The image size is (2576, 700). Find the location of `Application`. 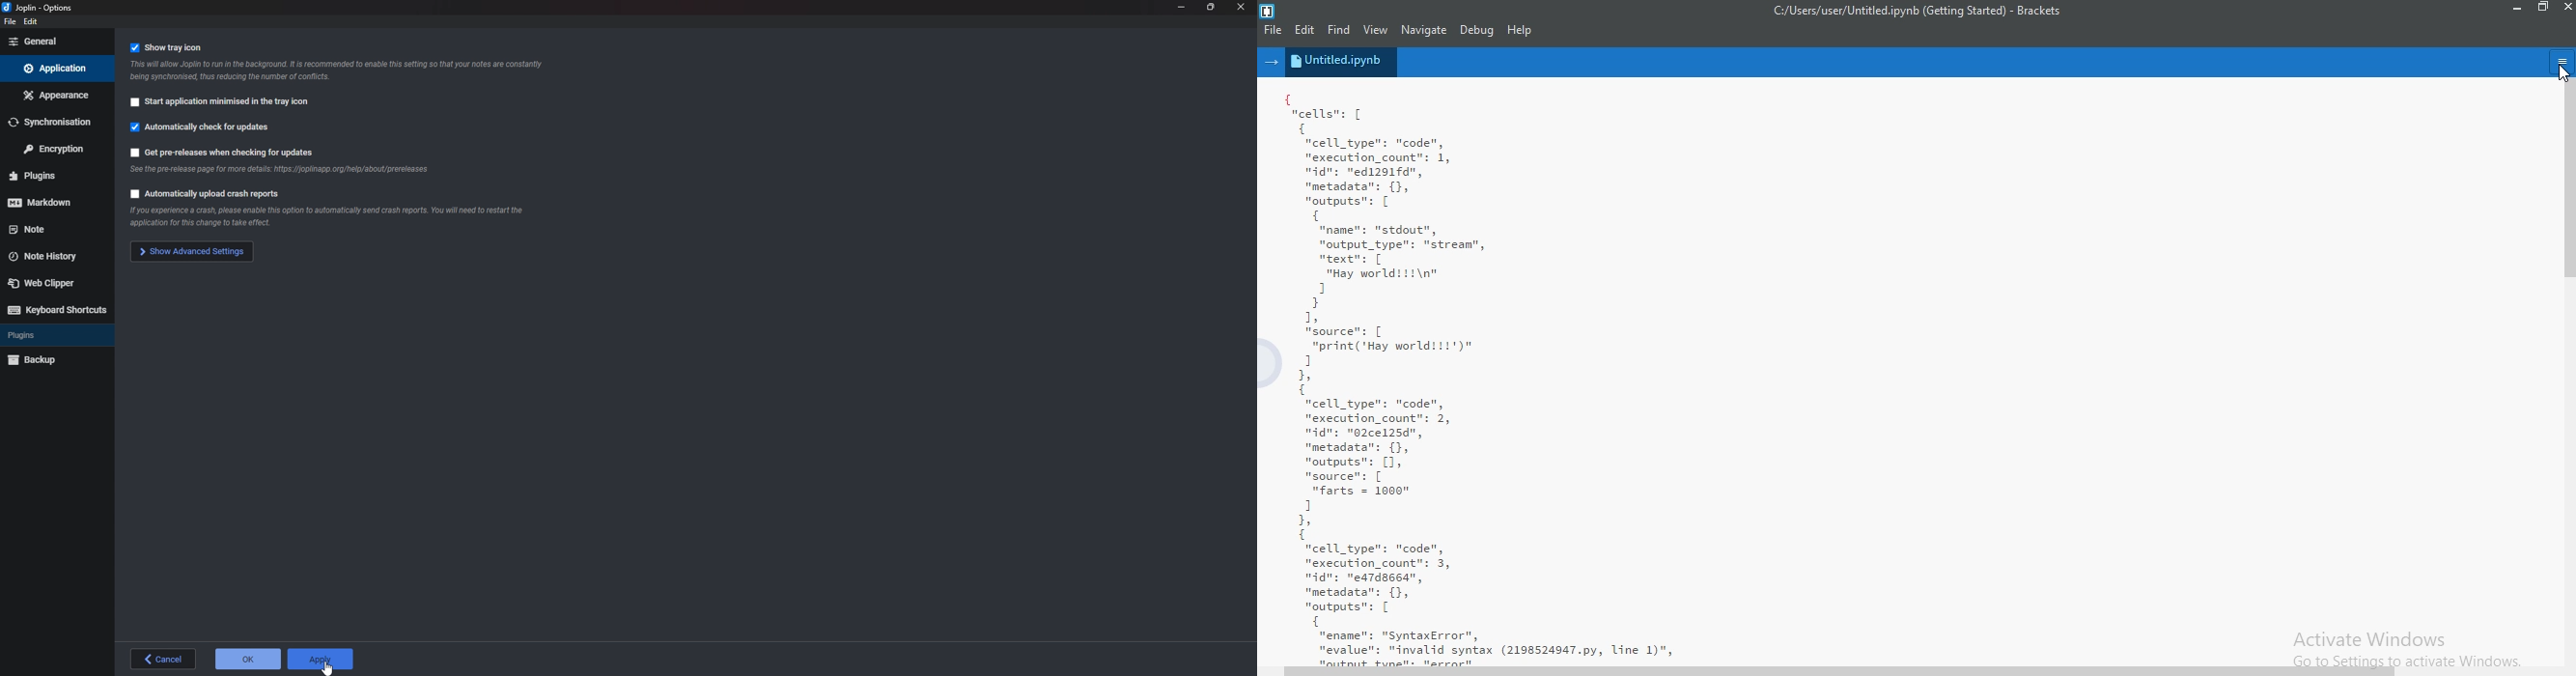

Application is located at coordinates (56, 68).